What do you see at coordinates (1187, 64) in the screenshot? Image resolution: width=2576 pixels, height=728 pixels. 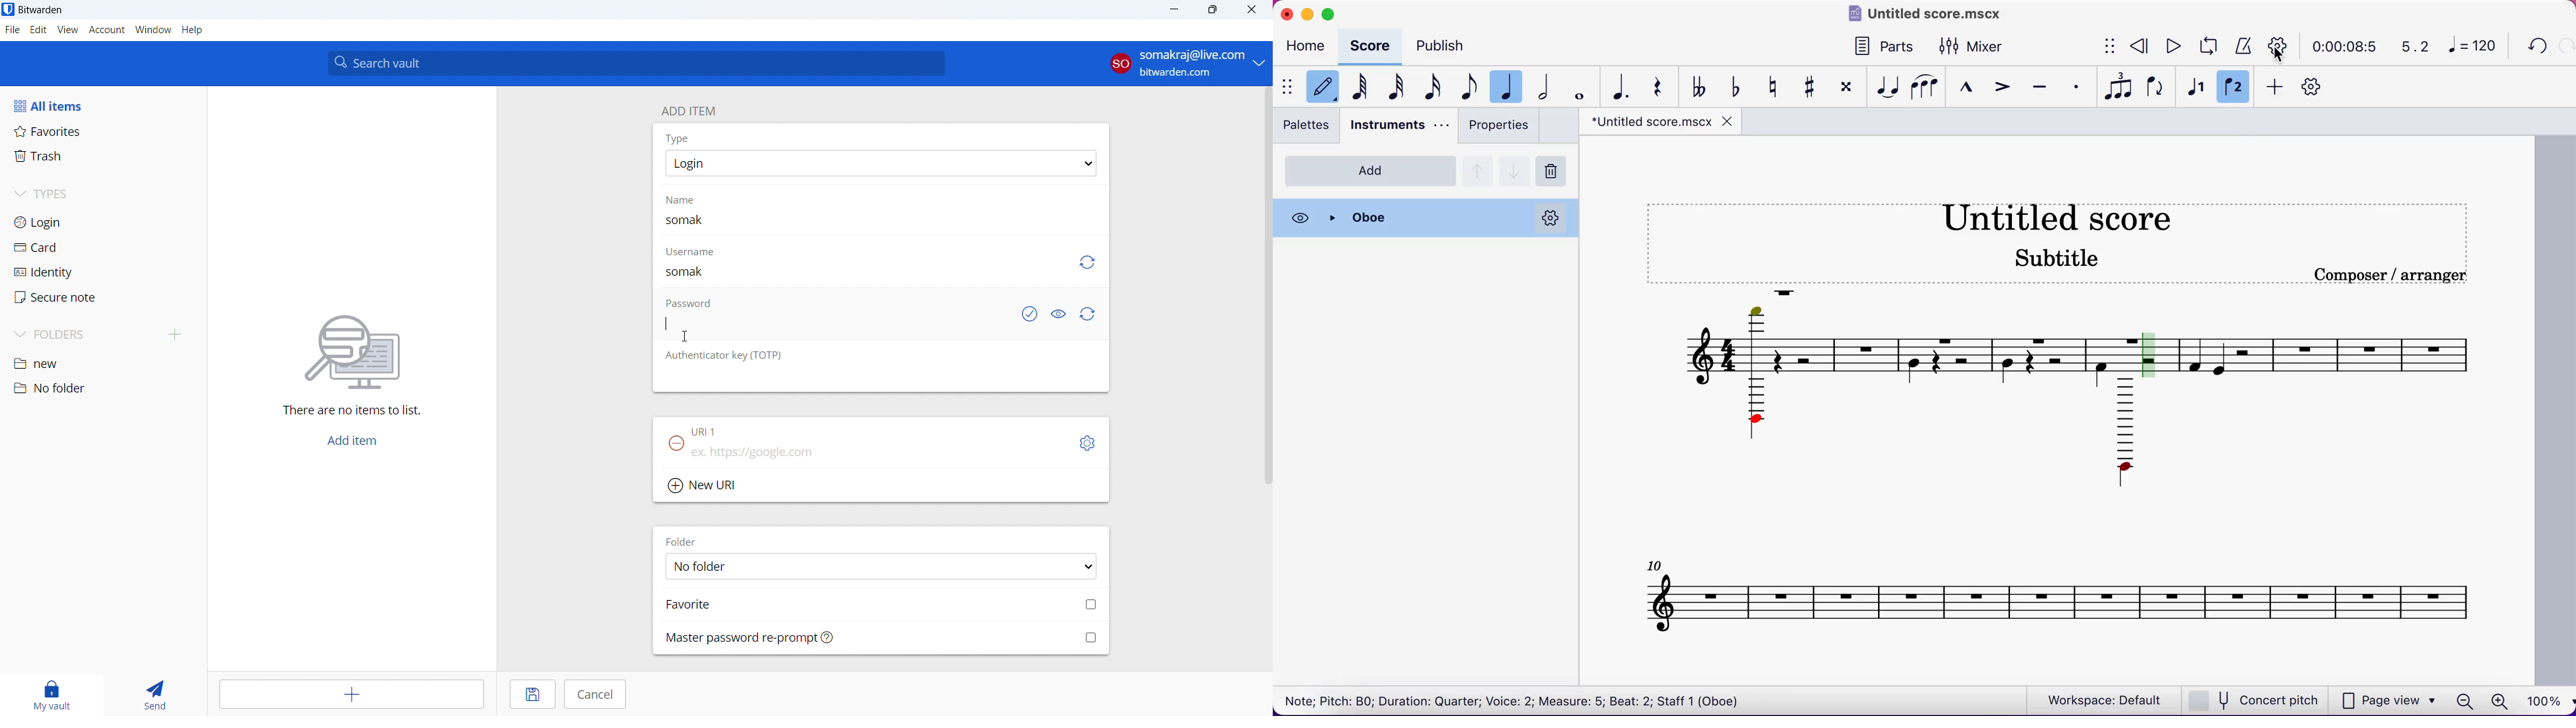 I see `account` at bounding box center [1187, 64].